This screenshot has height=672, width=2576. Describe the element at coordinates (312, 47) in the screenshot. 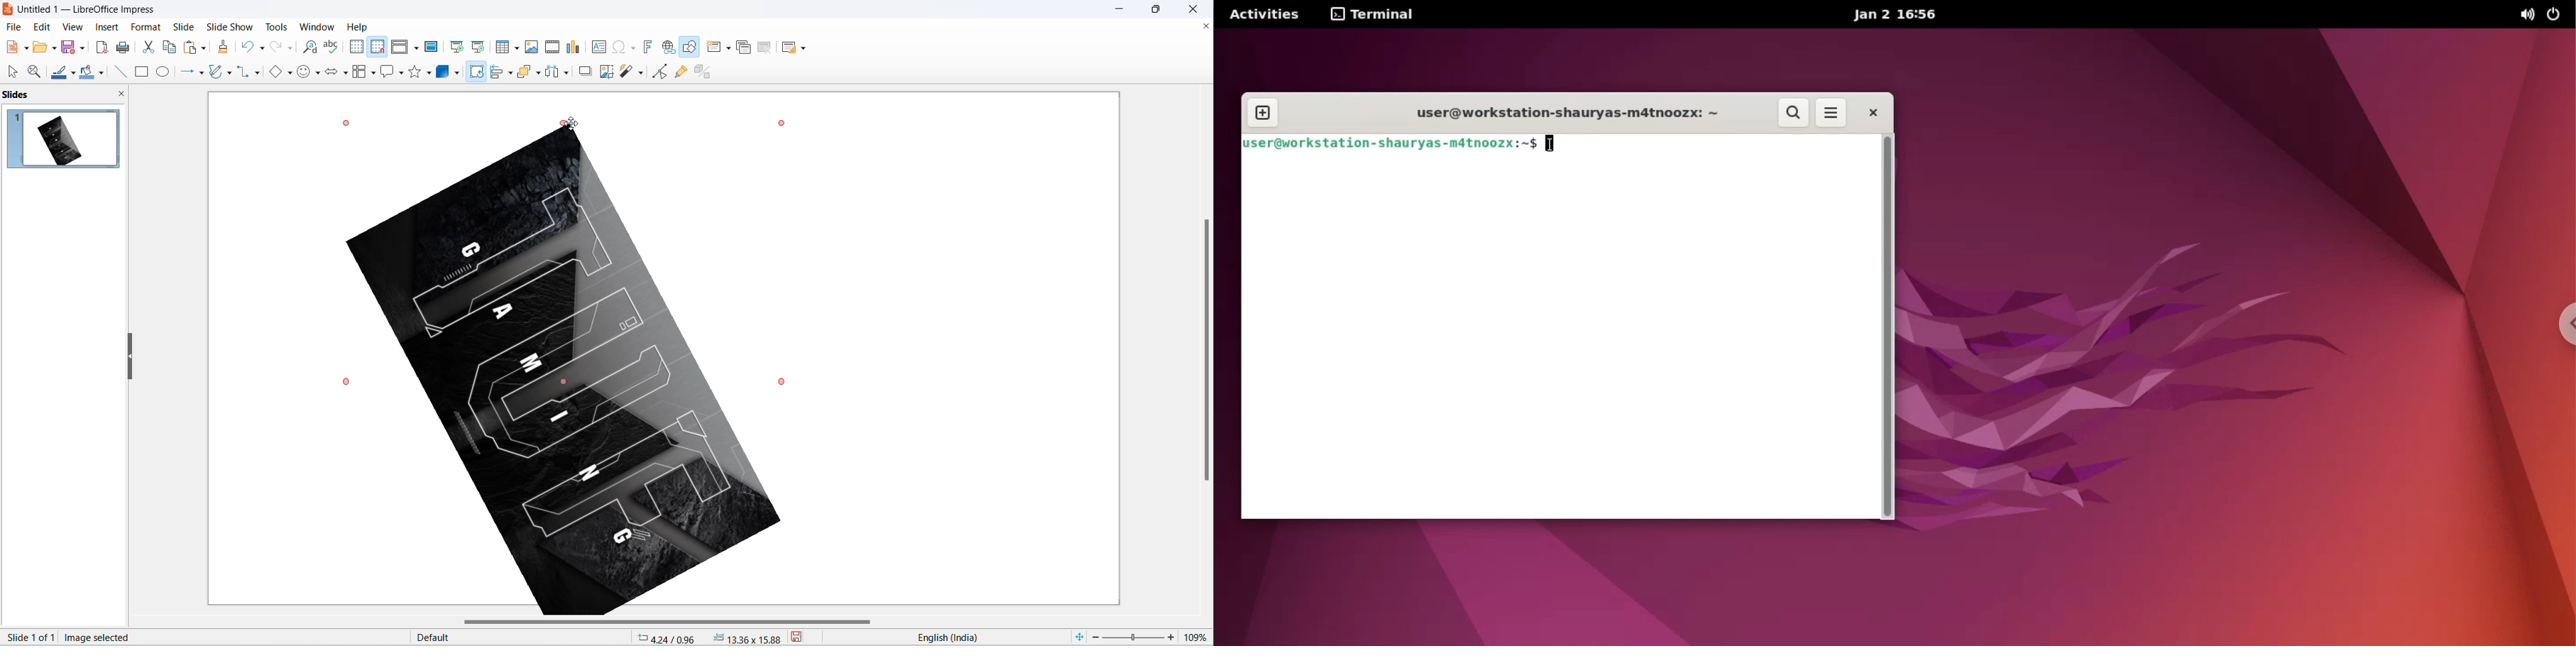

I see `find and replace` at that location.